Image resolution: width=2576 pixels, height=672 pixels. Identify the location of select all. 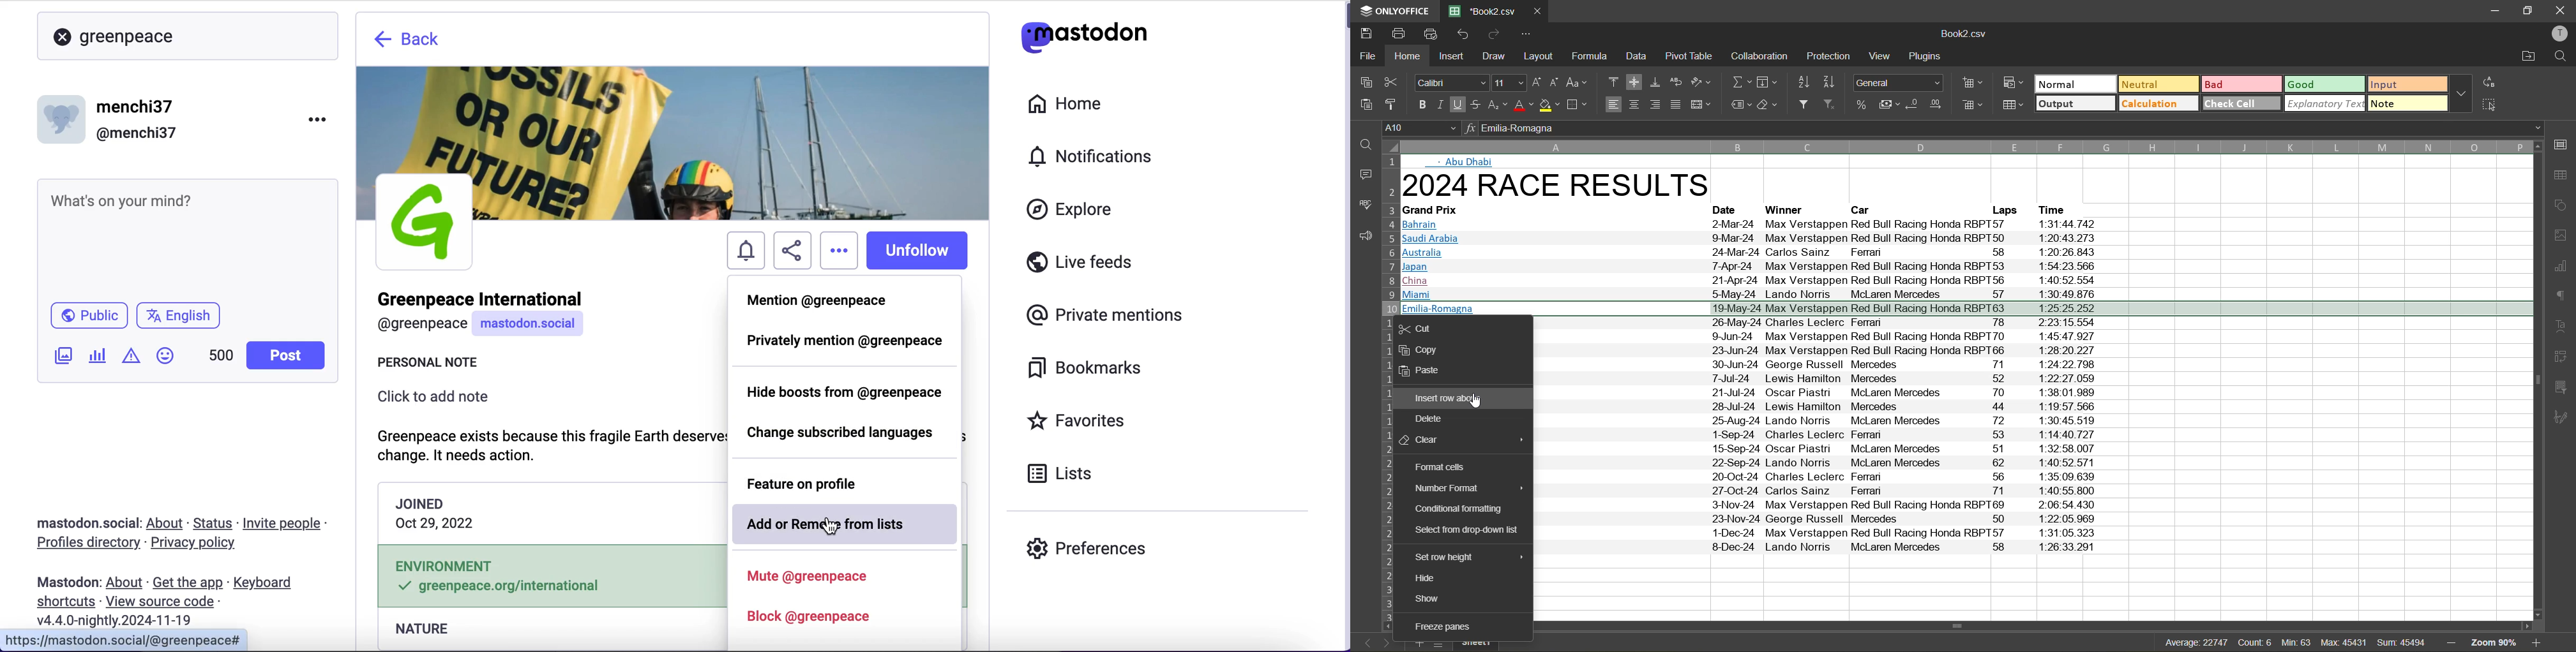
(2490, 105).